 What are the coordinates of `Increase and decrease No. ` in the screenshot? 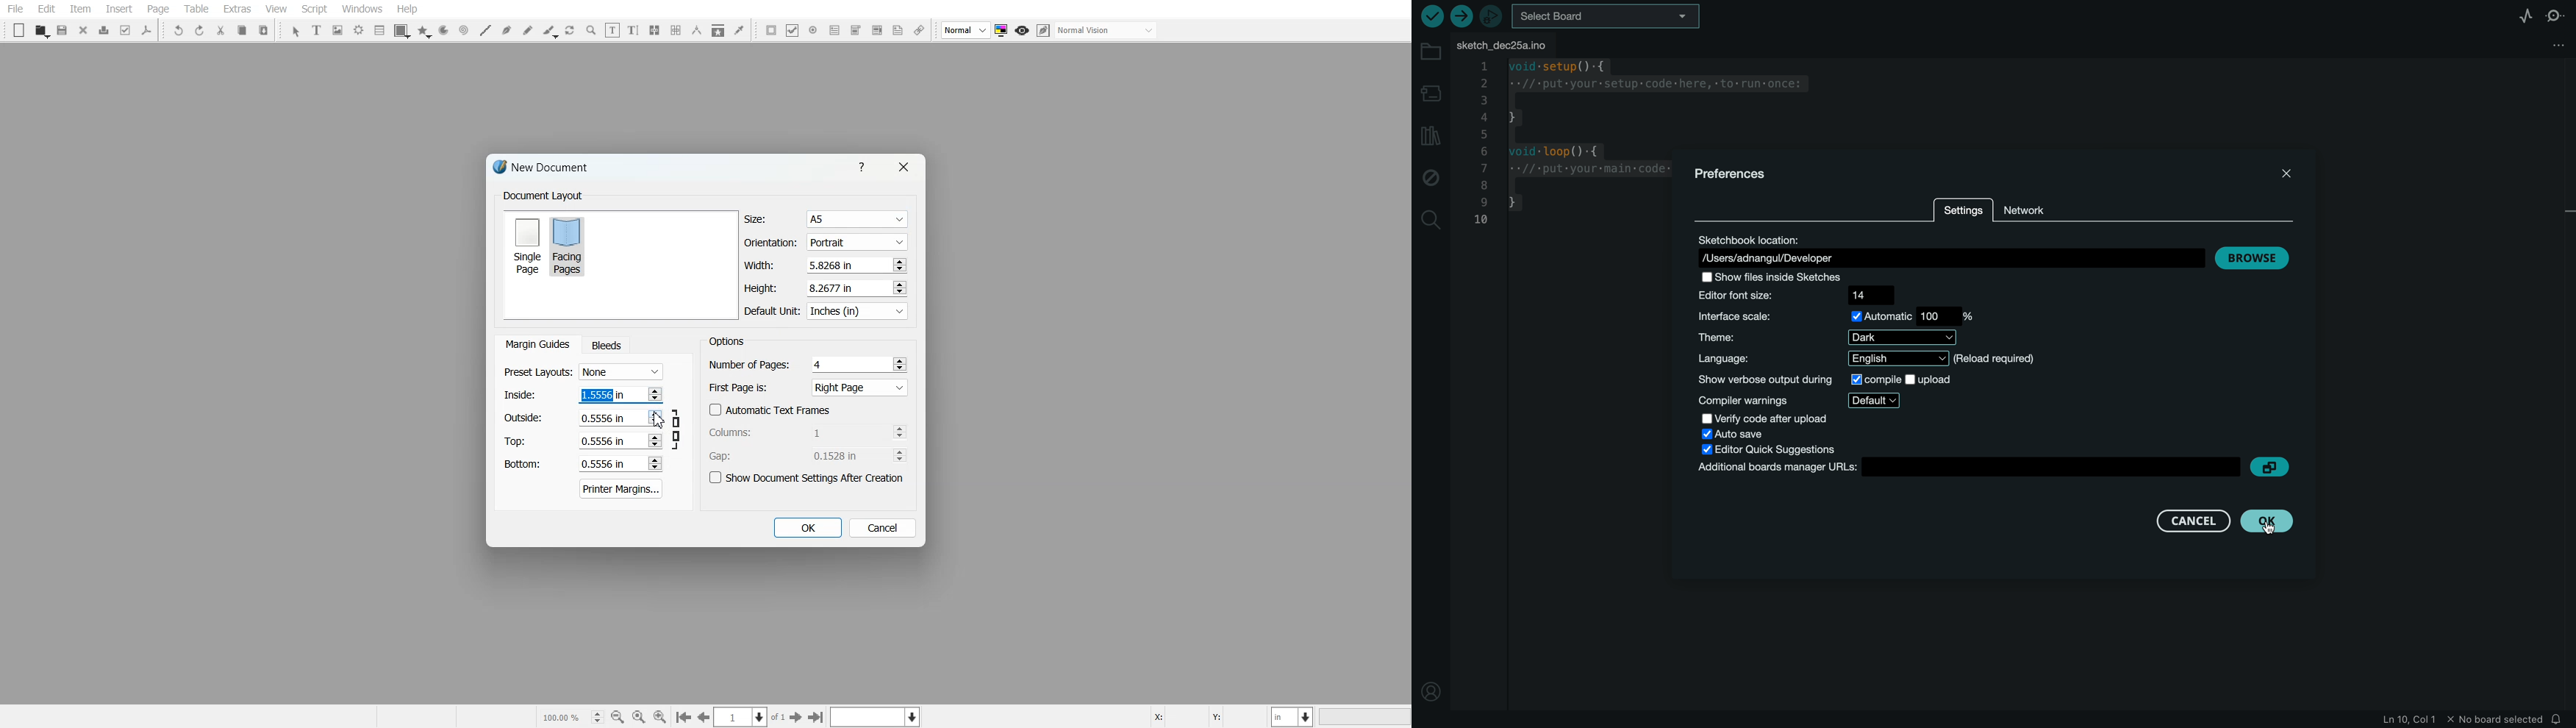 It's located at (655, 418).